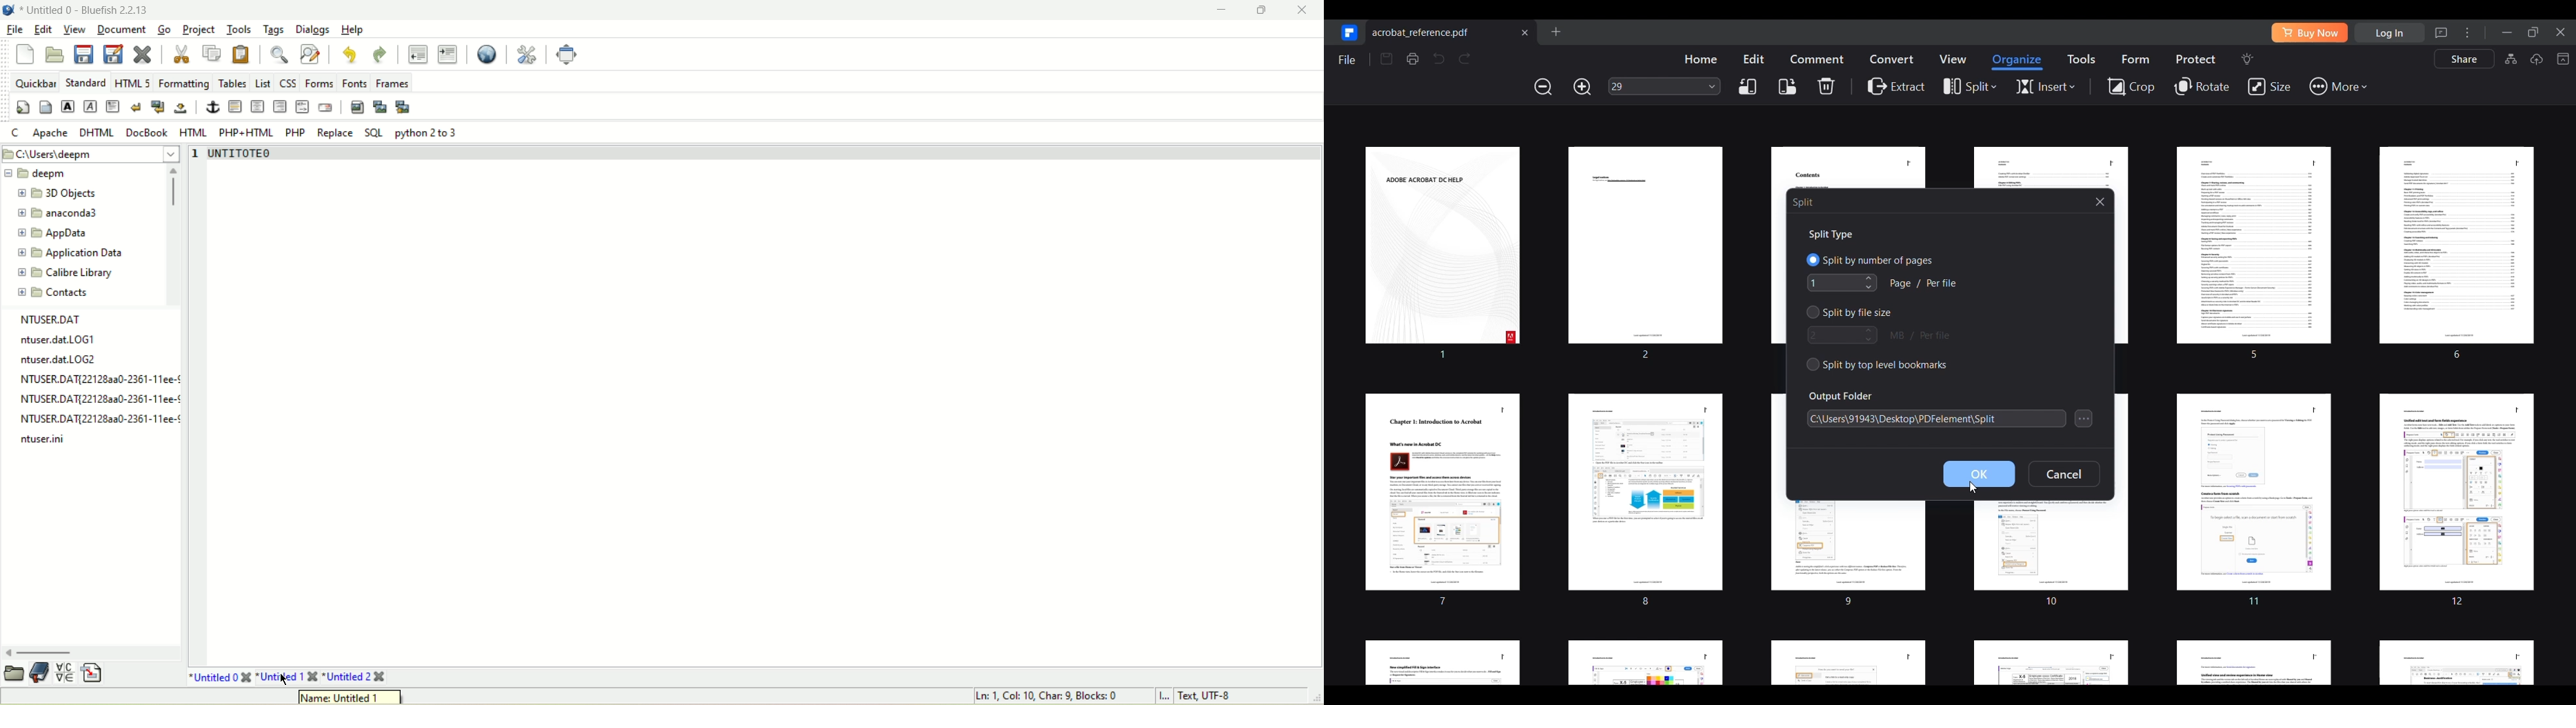 This screenshot has height=728, width=2576. What do you see at coordinates (568, 54) in the screenshot?
I see `fullscreen ` at bounding box center [568, 54].